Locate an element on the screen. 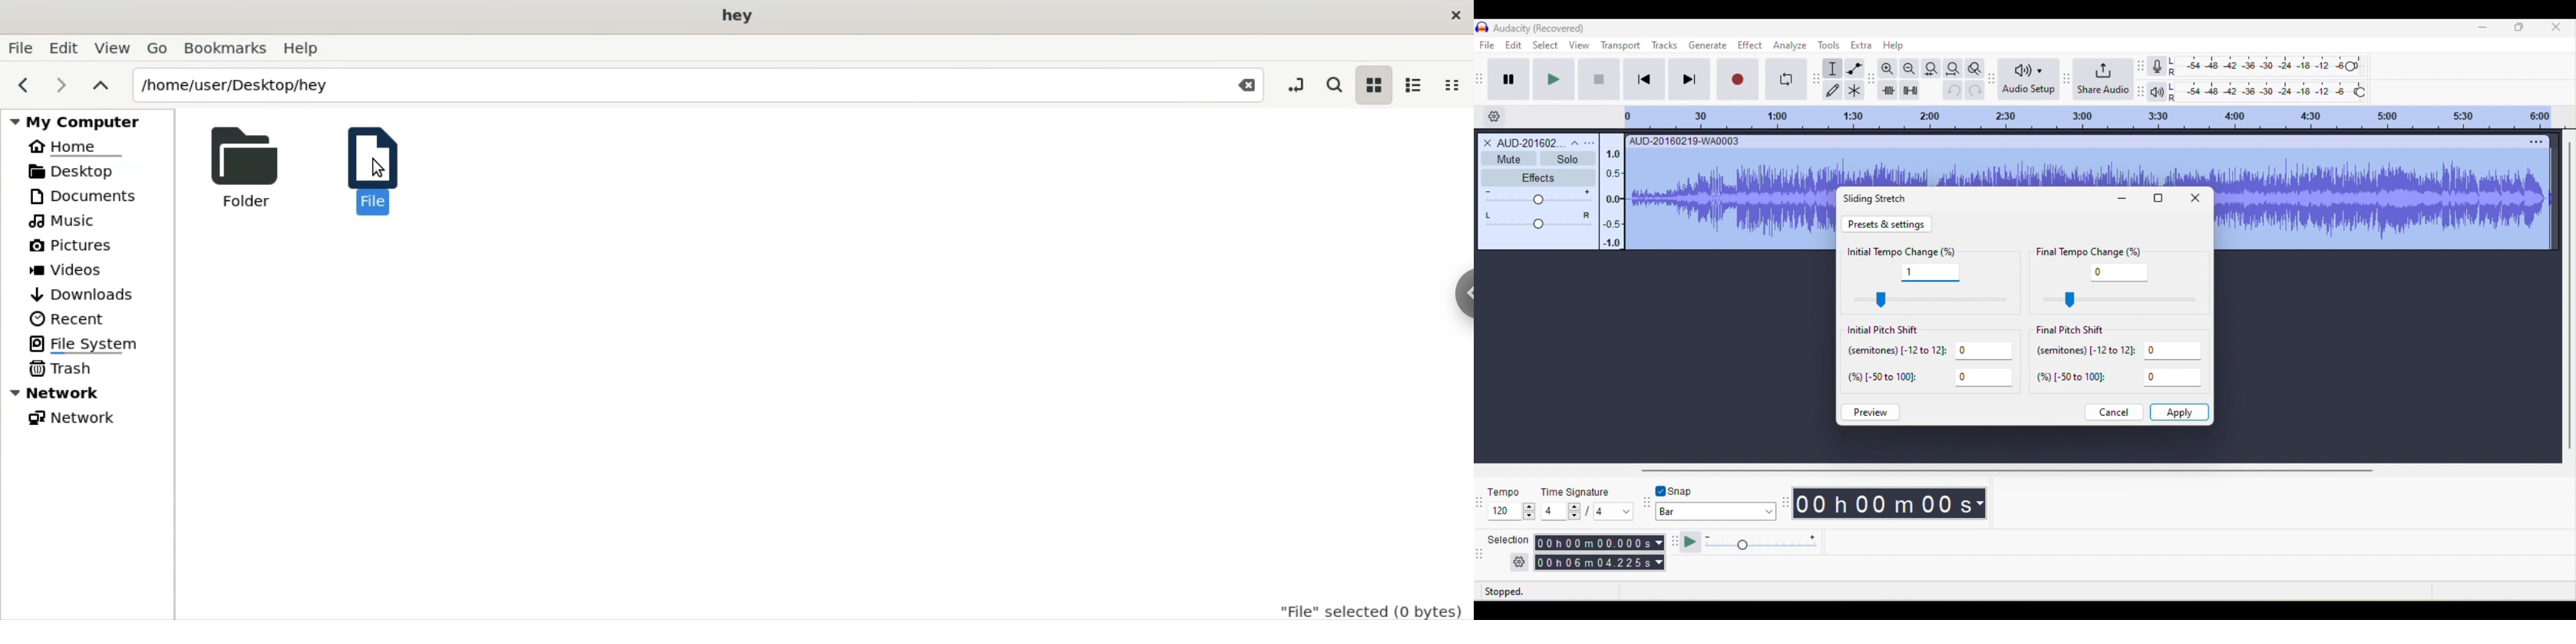 The image size is (2576, 644). zoom in is located at coordinates (1888, 69).